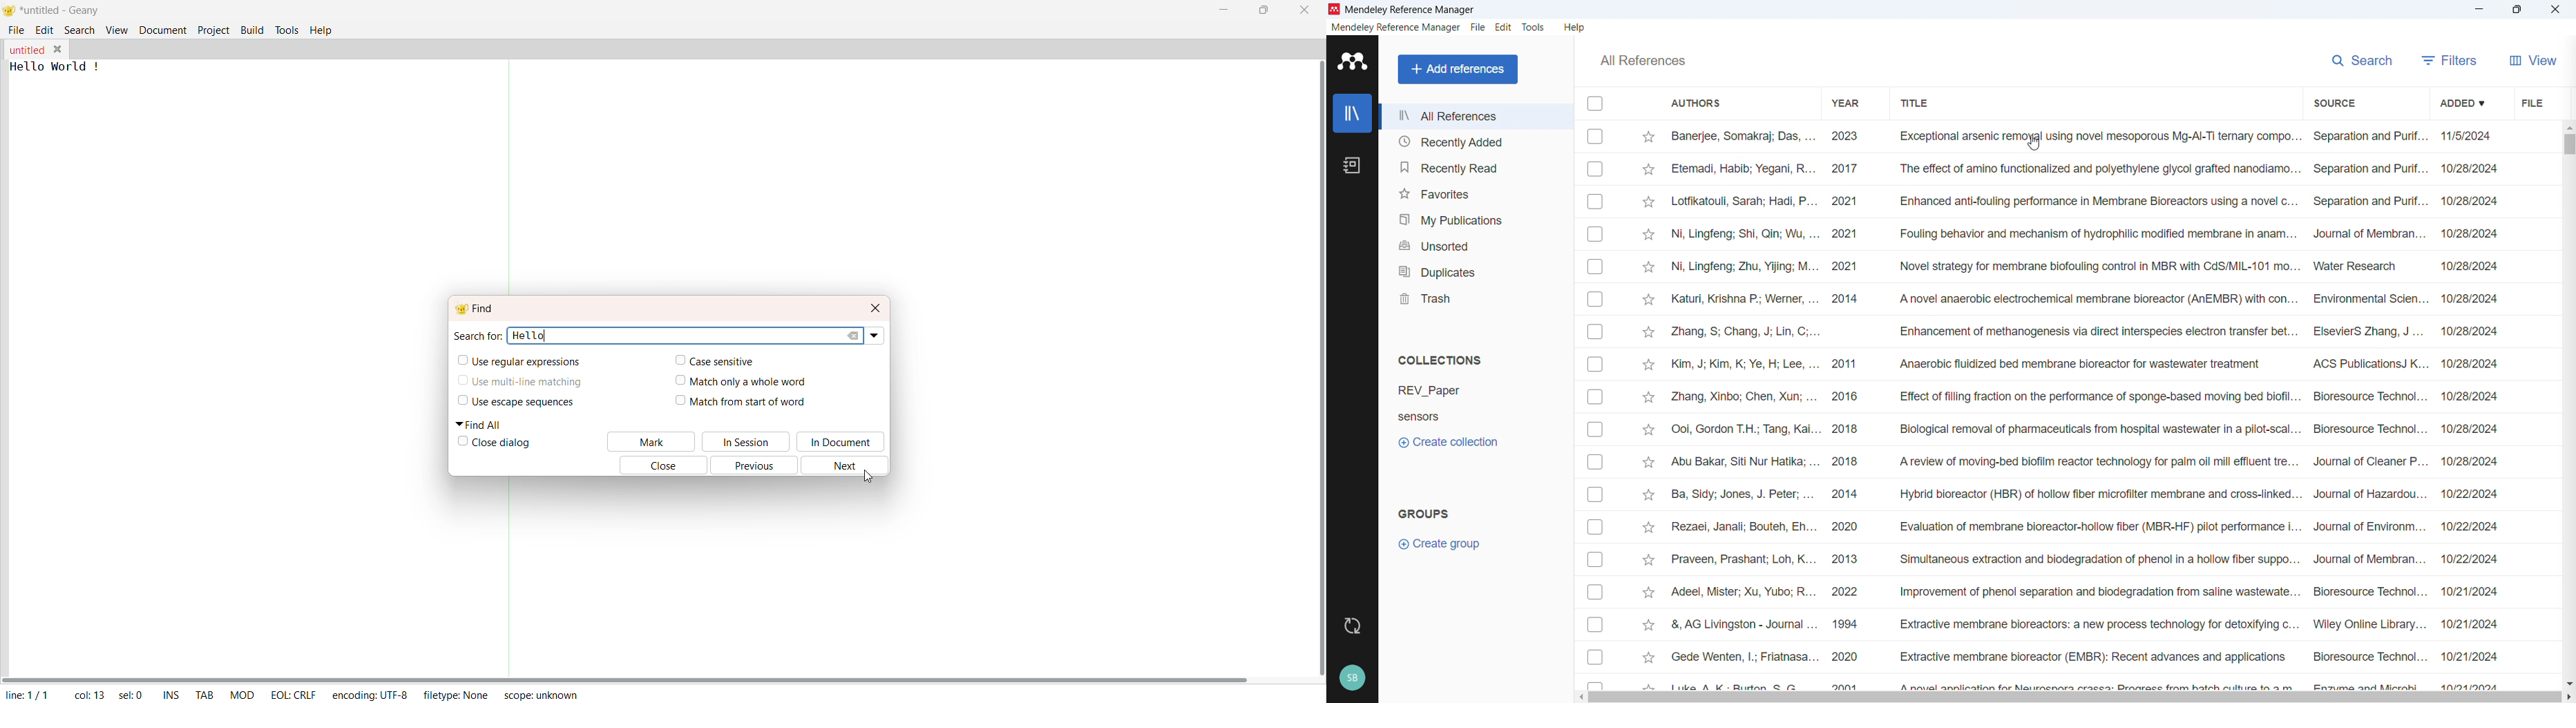  I want to click on journal of cleaner p, so click(2368, 462).